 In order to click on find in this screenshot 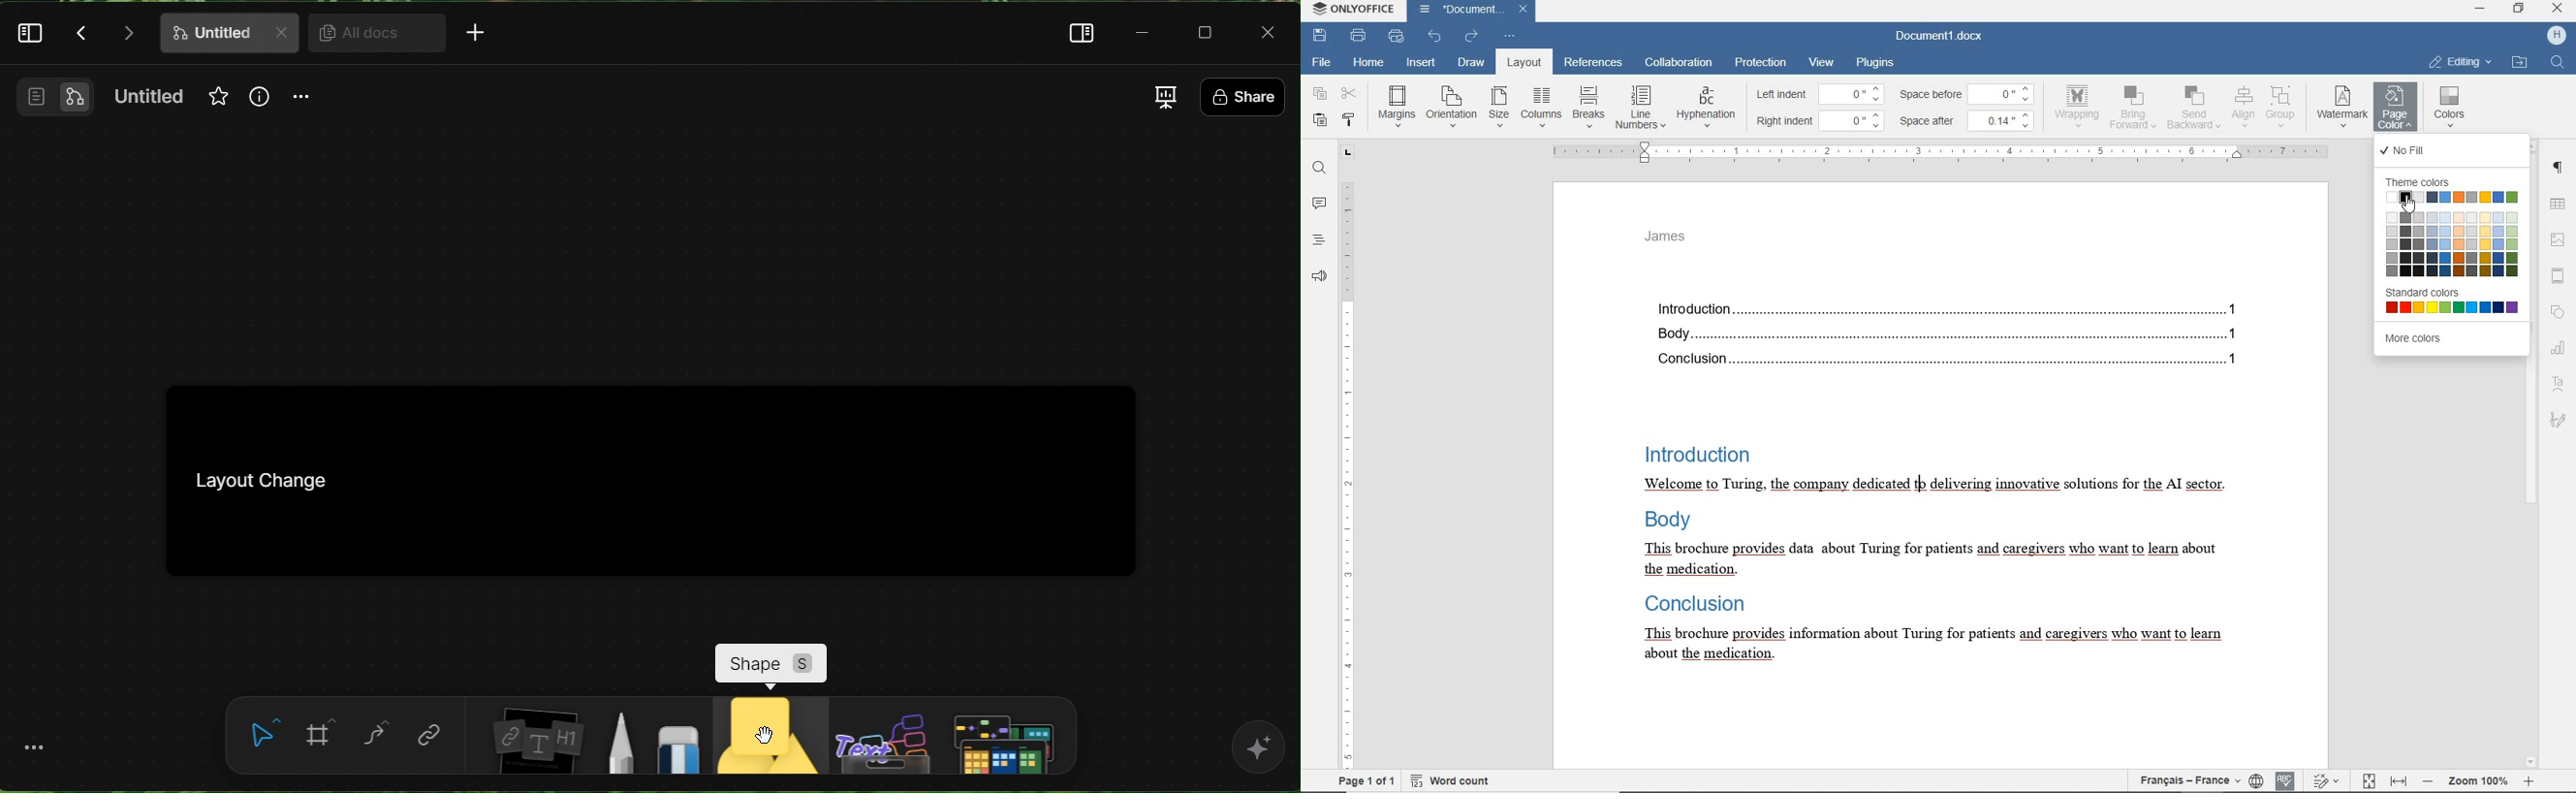, I will do `click(2556, 61)`.